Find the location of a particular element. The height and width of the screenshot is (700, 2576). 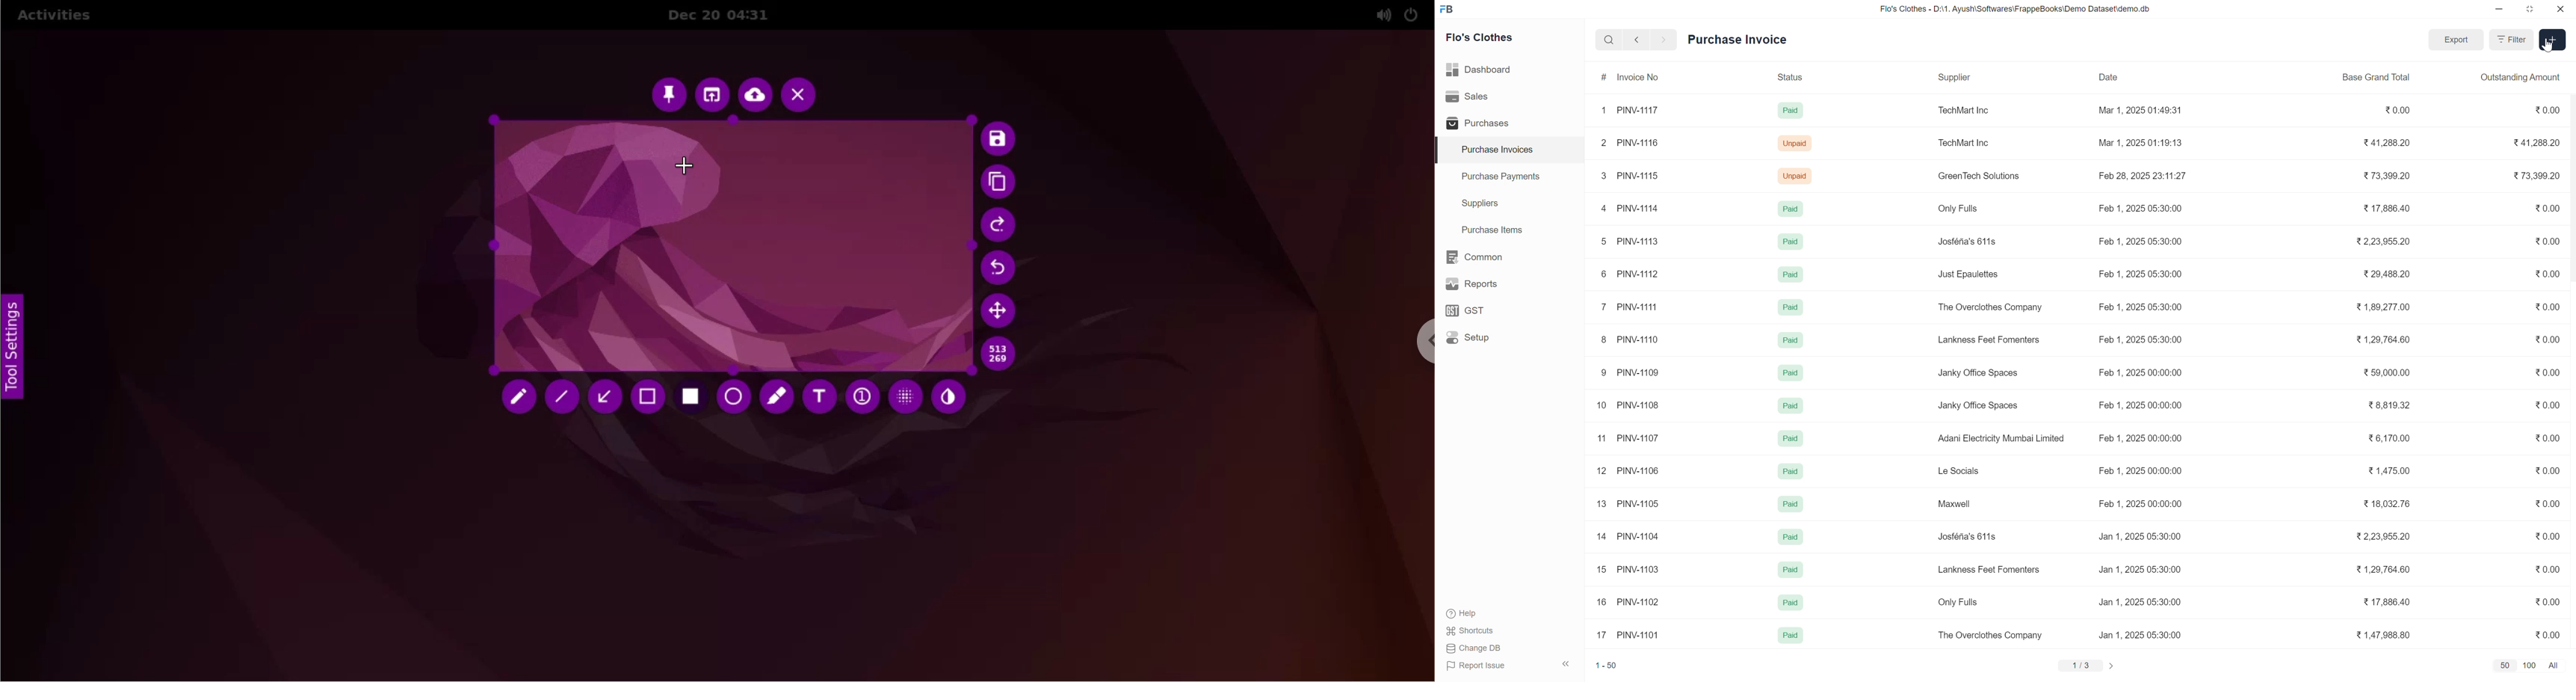

17 PINV-1101 is located at coordinates (1628, 634).